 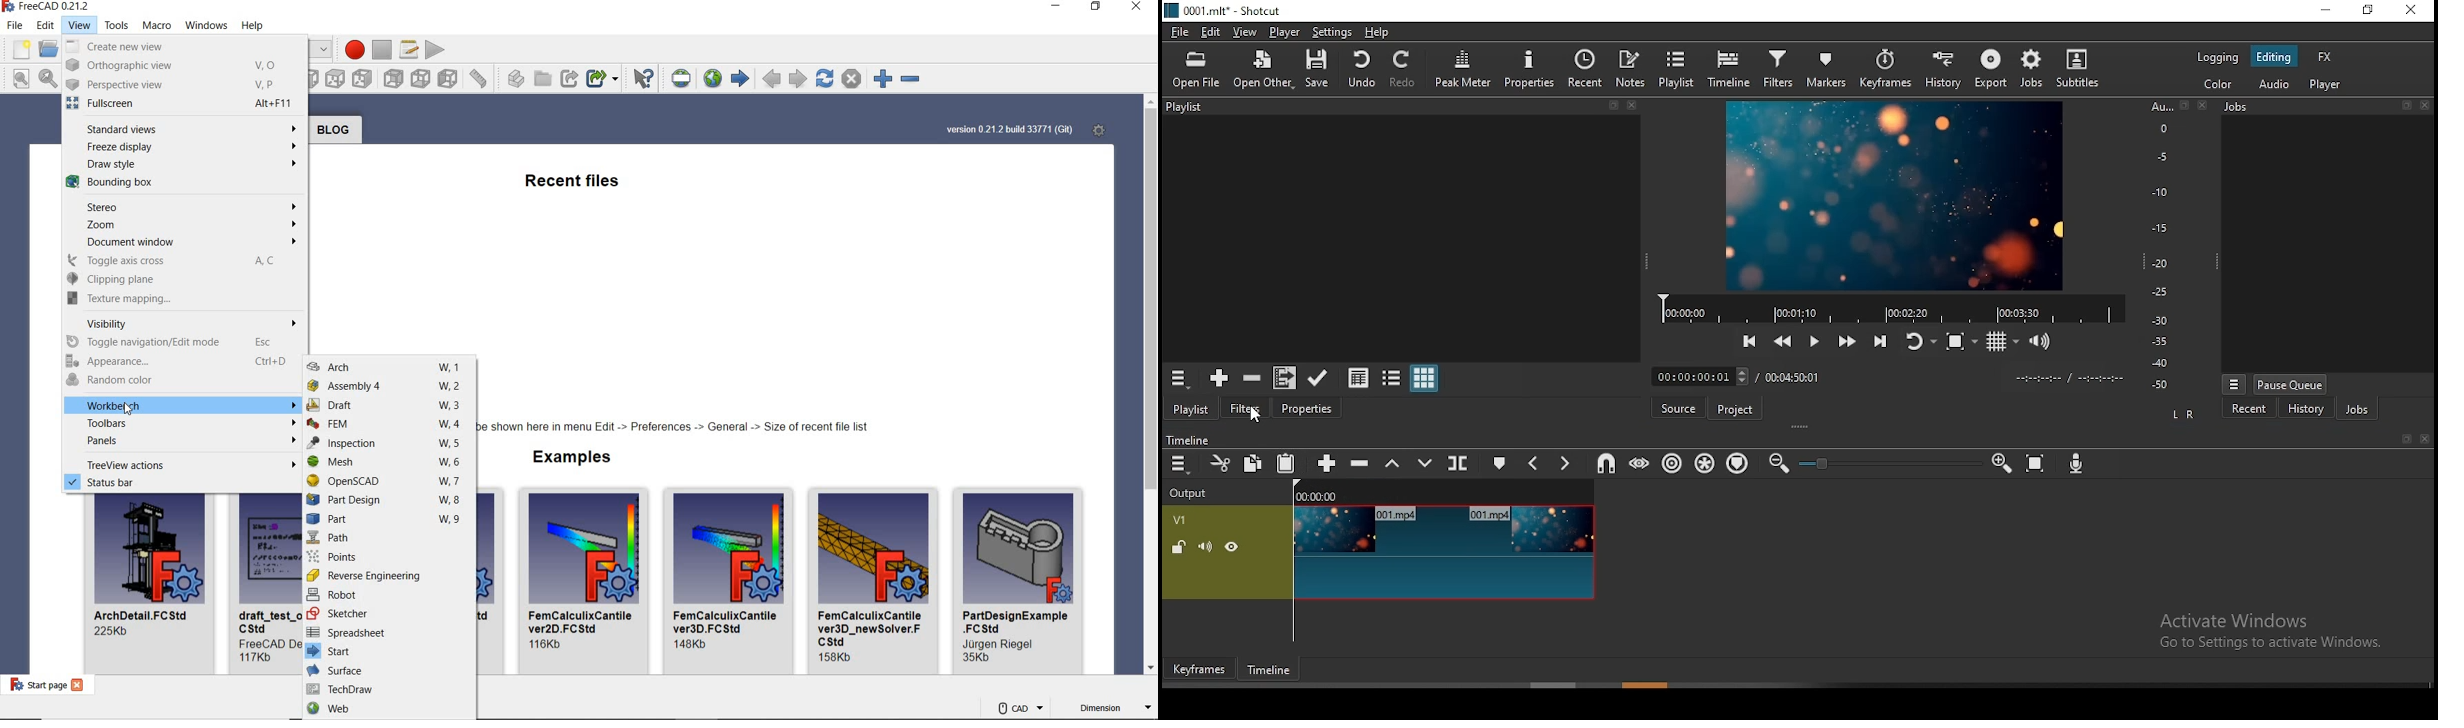 What do you see at coordinates (1785, 339) in the screenshot?
I see `play quickly backward` at bounding box center [1785, 339].